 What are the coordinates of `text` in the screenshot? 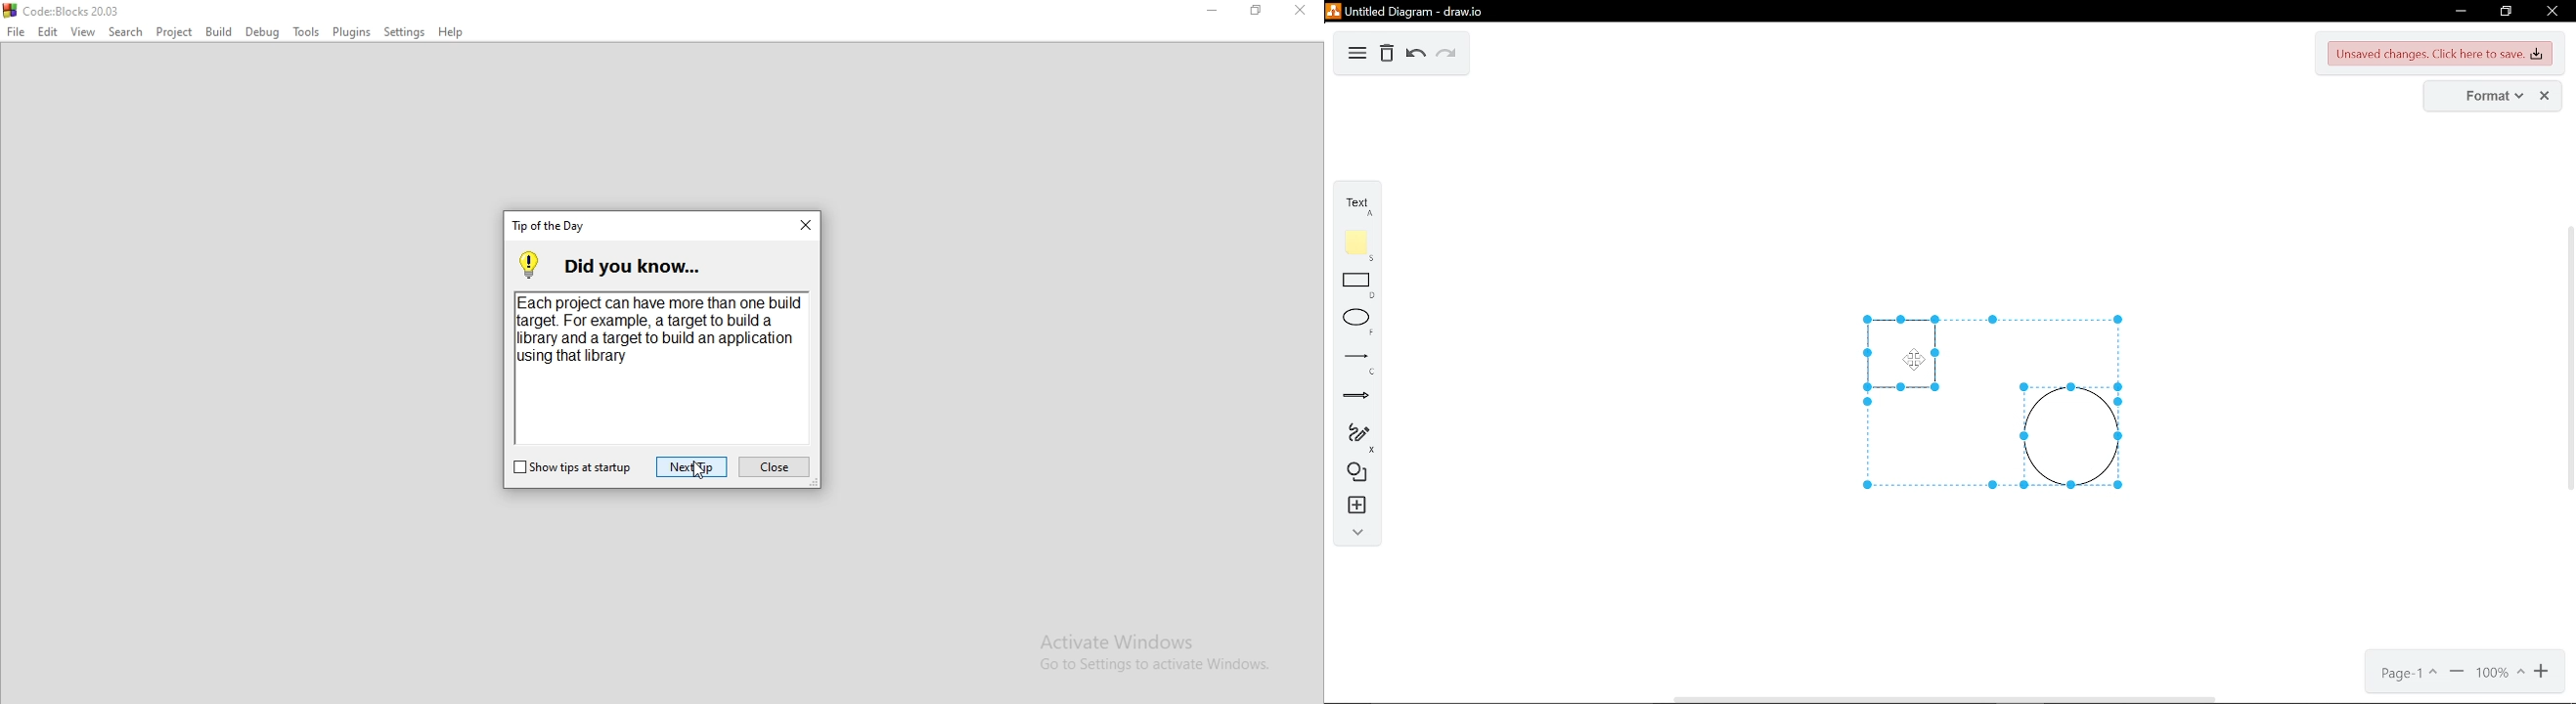 It's located at (1354, 206).